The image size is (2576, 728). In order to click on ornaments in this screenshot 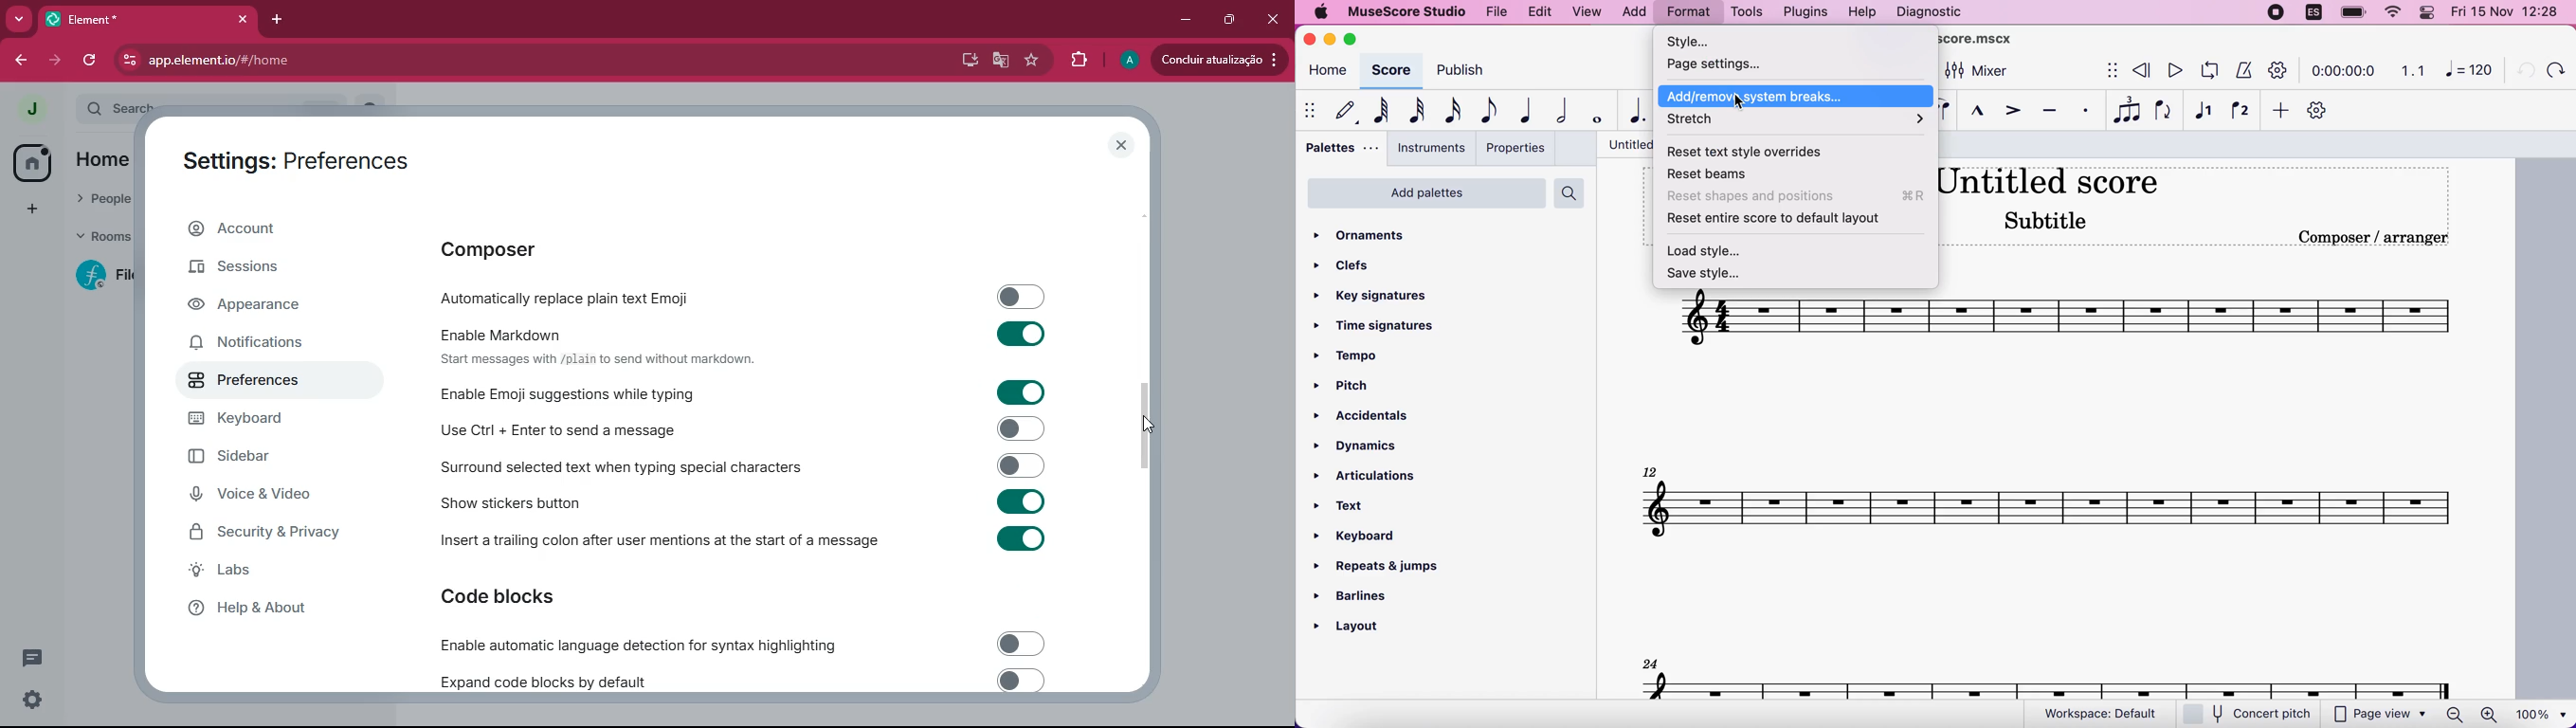, I will do `click(1376, 236)`.